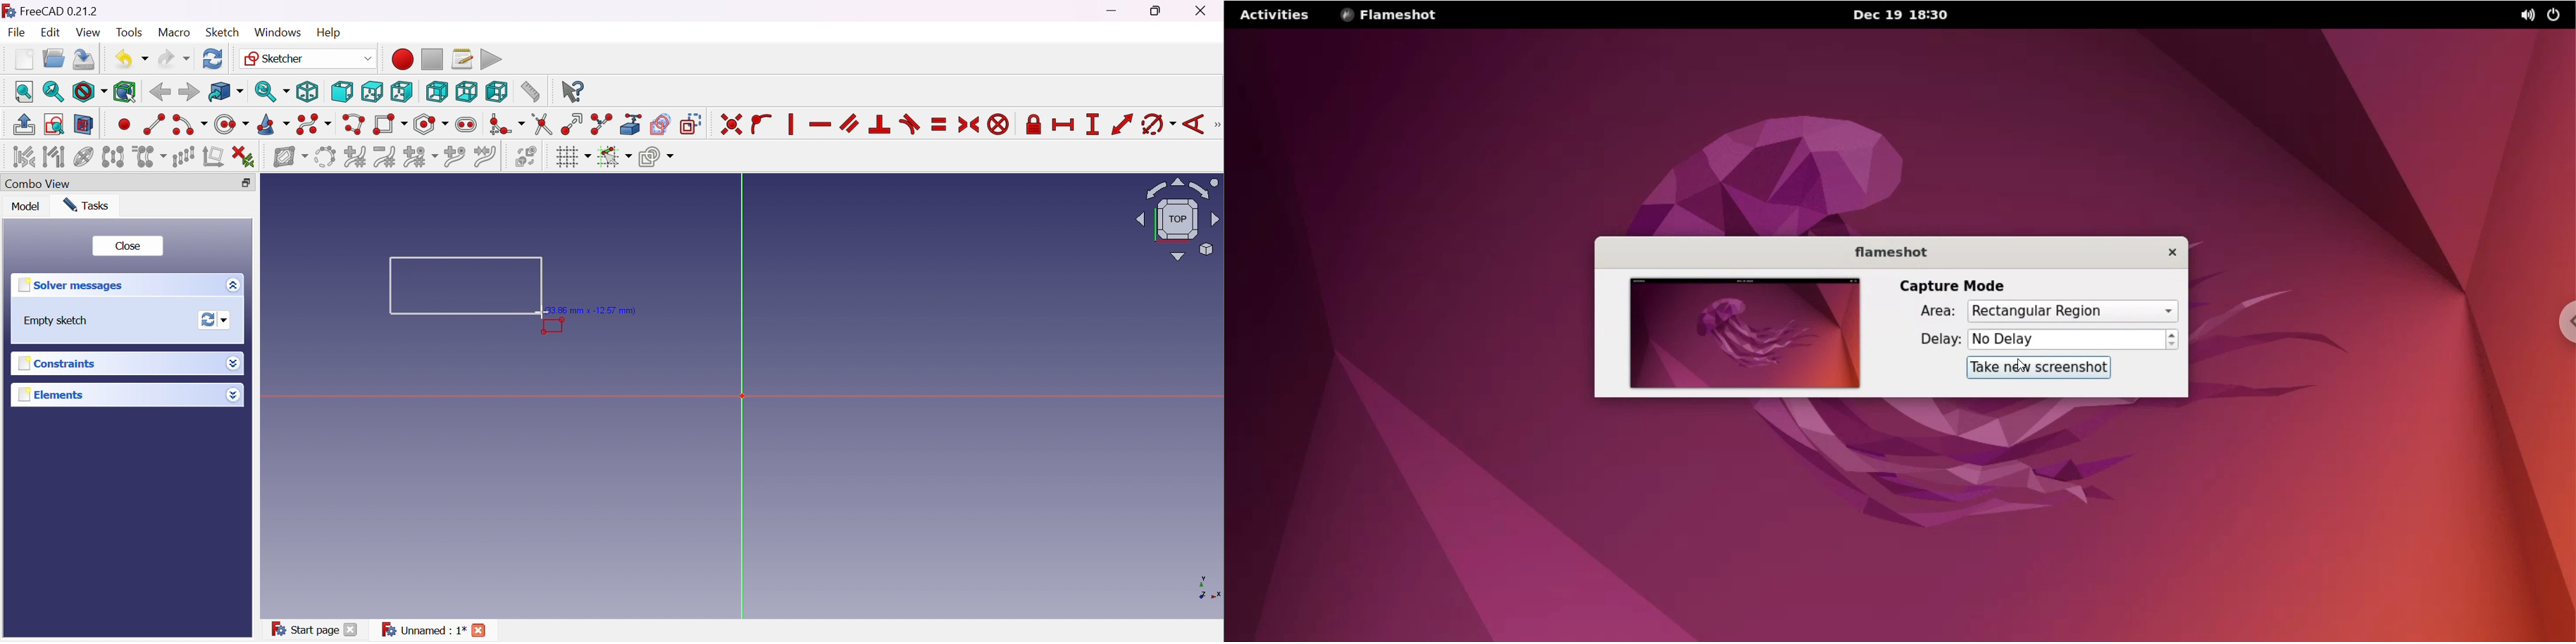 The image size is (2576, 644). Describe the element at coordinates (24, 59) in the screenshot. I see `New` at that location.